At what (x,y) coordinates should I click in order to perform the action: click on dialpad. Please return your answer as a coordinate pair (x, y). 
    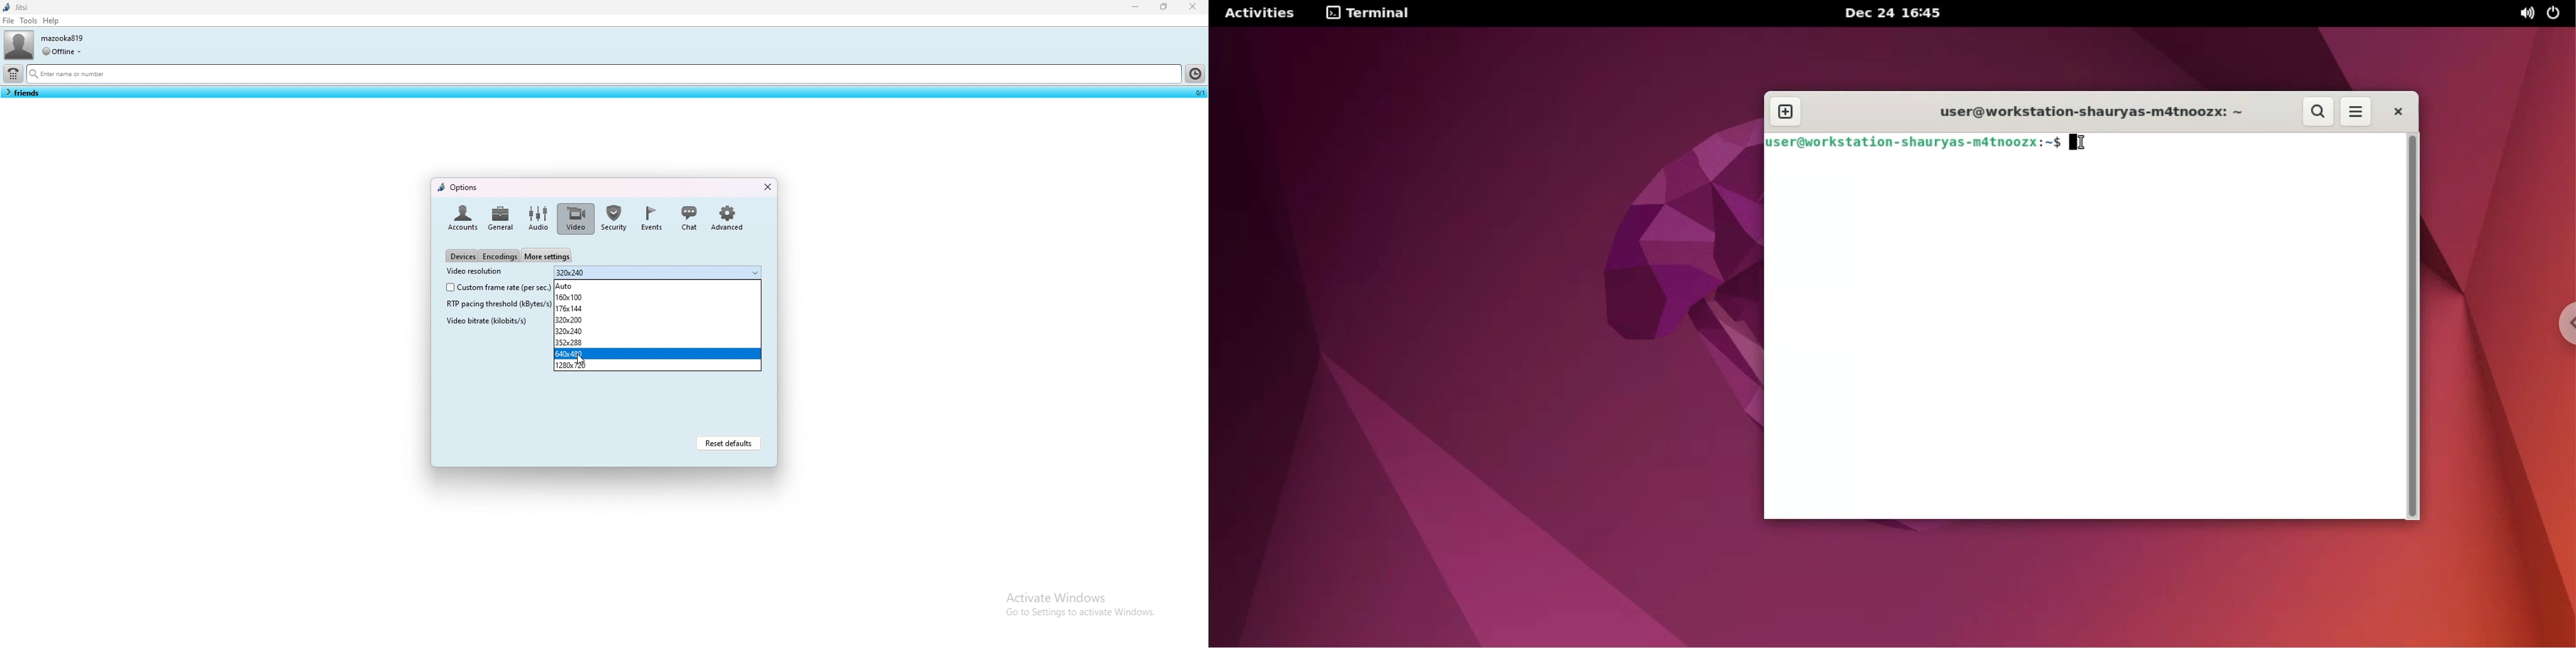
    Looking at the image, I should click on (13, 74).